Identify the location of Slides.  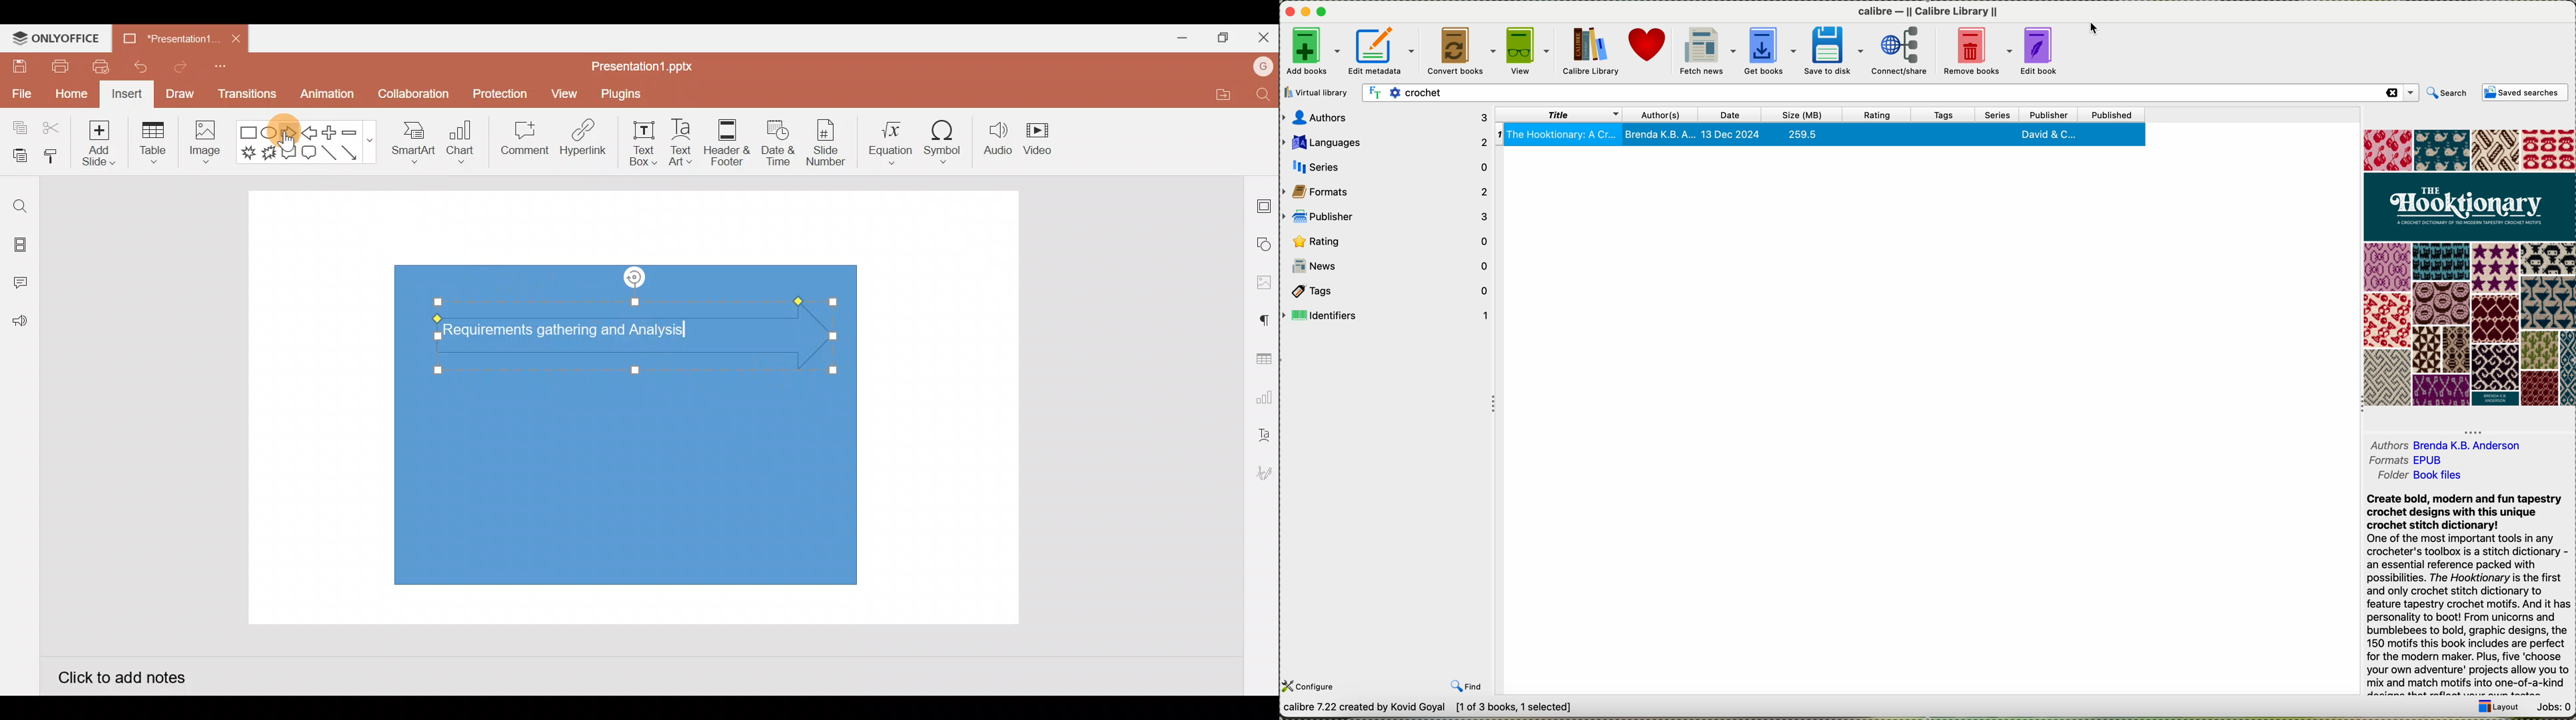
(19, 247).